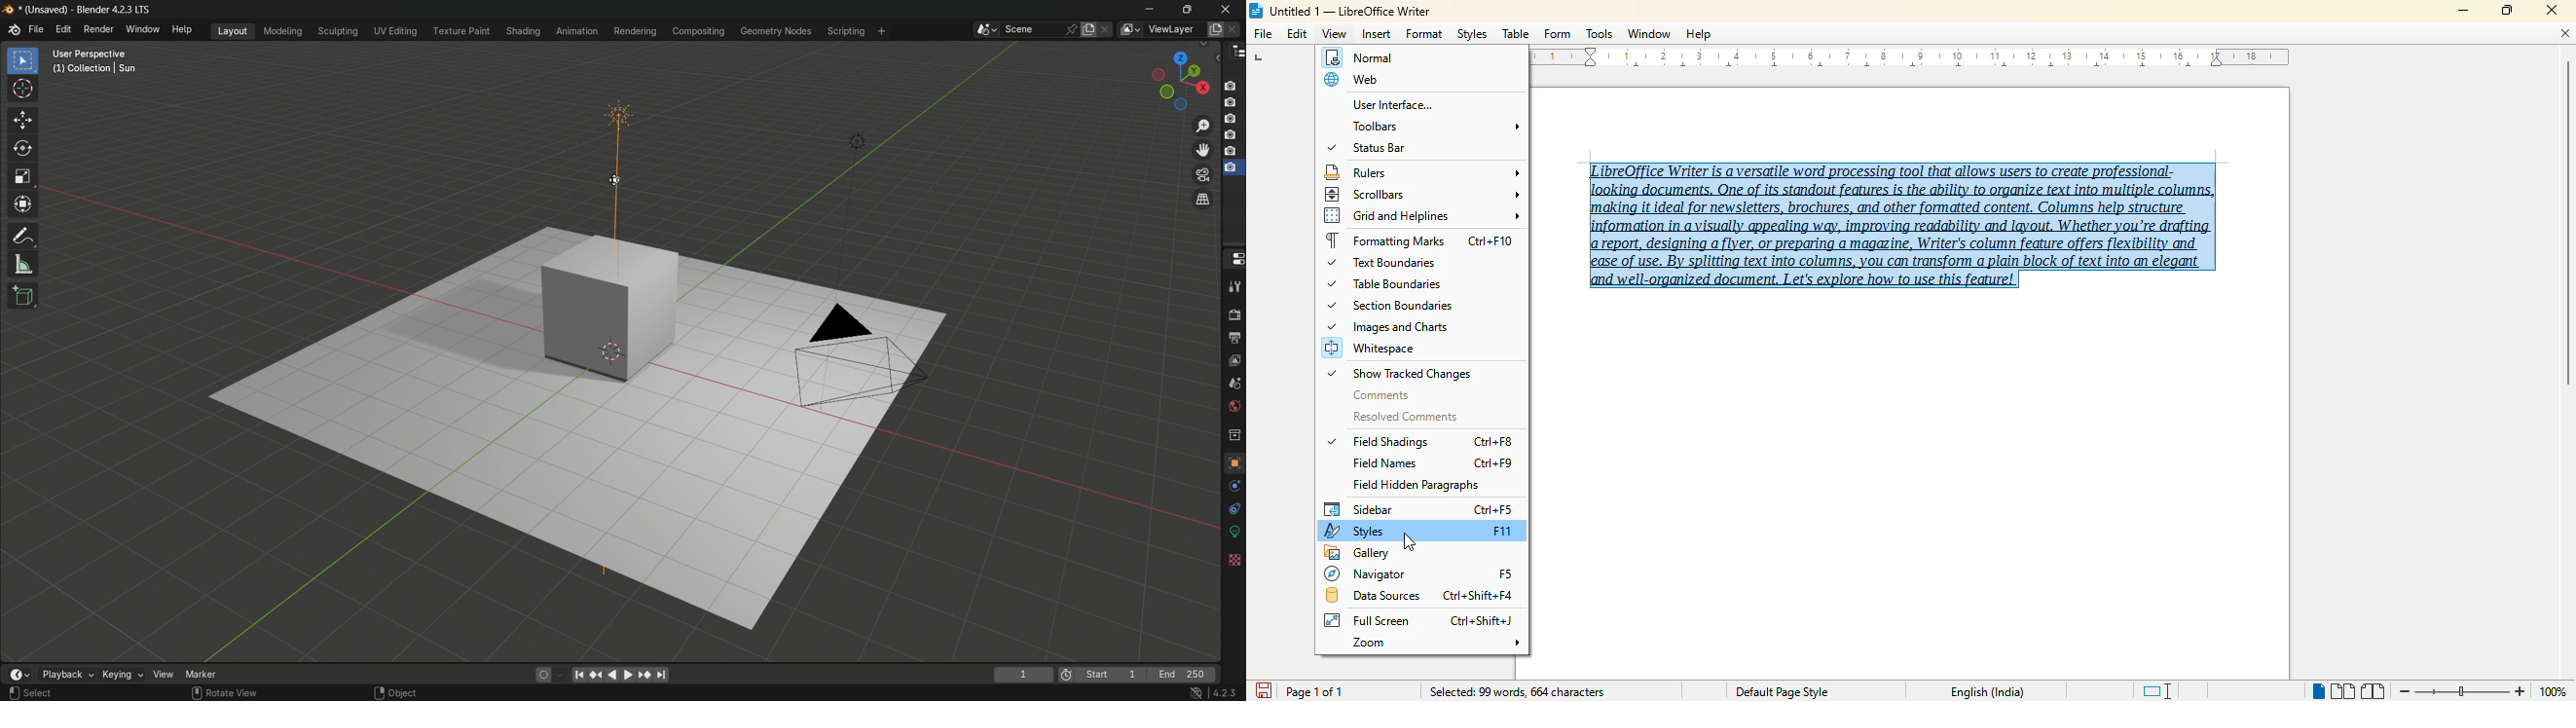 This screenshot has height=728, width=2576. Describe the element at coordinates (23, 92) in the screenshot. I see `cursor` at that location.